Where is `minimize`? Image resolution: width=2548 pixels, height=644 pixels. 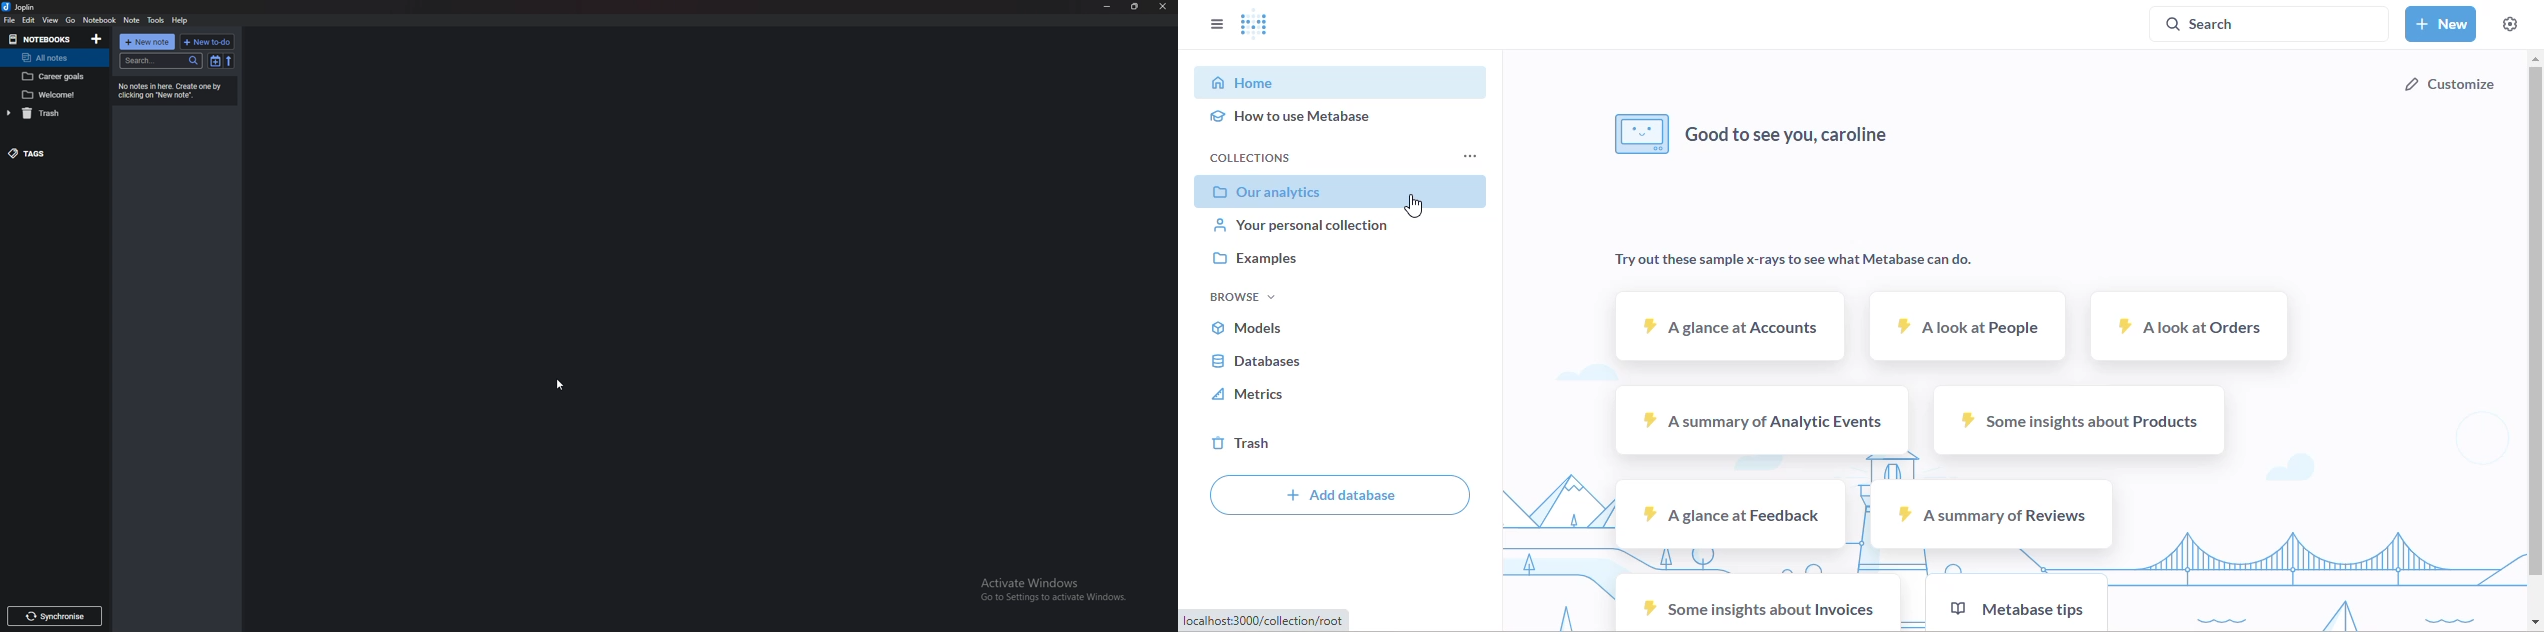
minimize is located at coordinates (1108, 6).